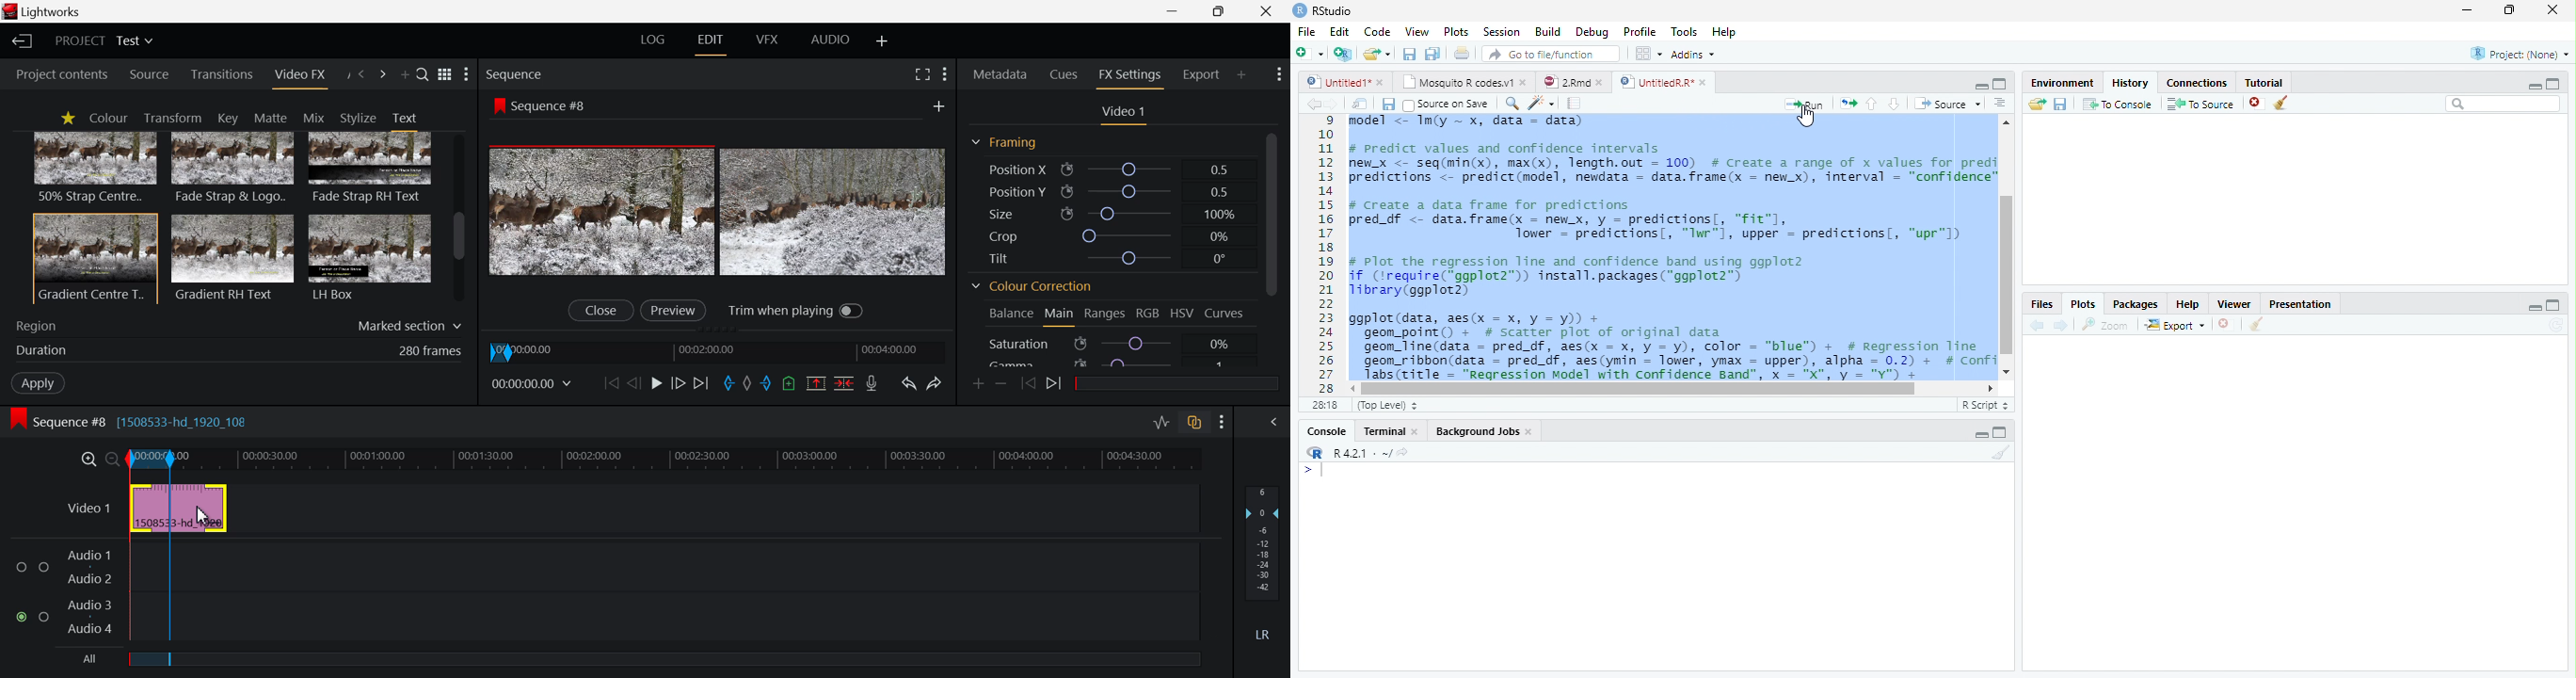 The height and width of the screenshot is (700, 2576). Describe the element at coordinates (1325, 428) in the screenshot. I see `Console` at that location.